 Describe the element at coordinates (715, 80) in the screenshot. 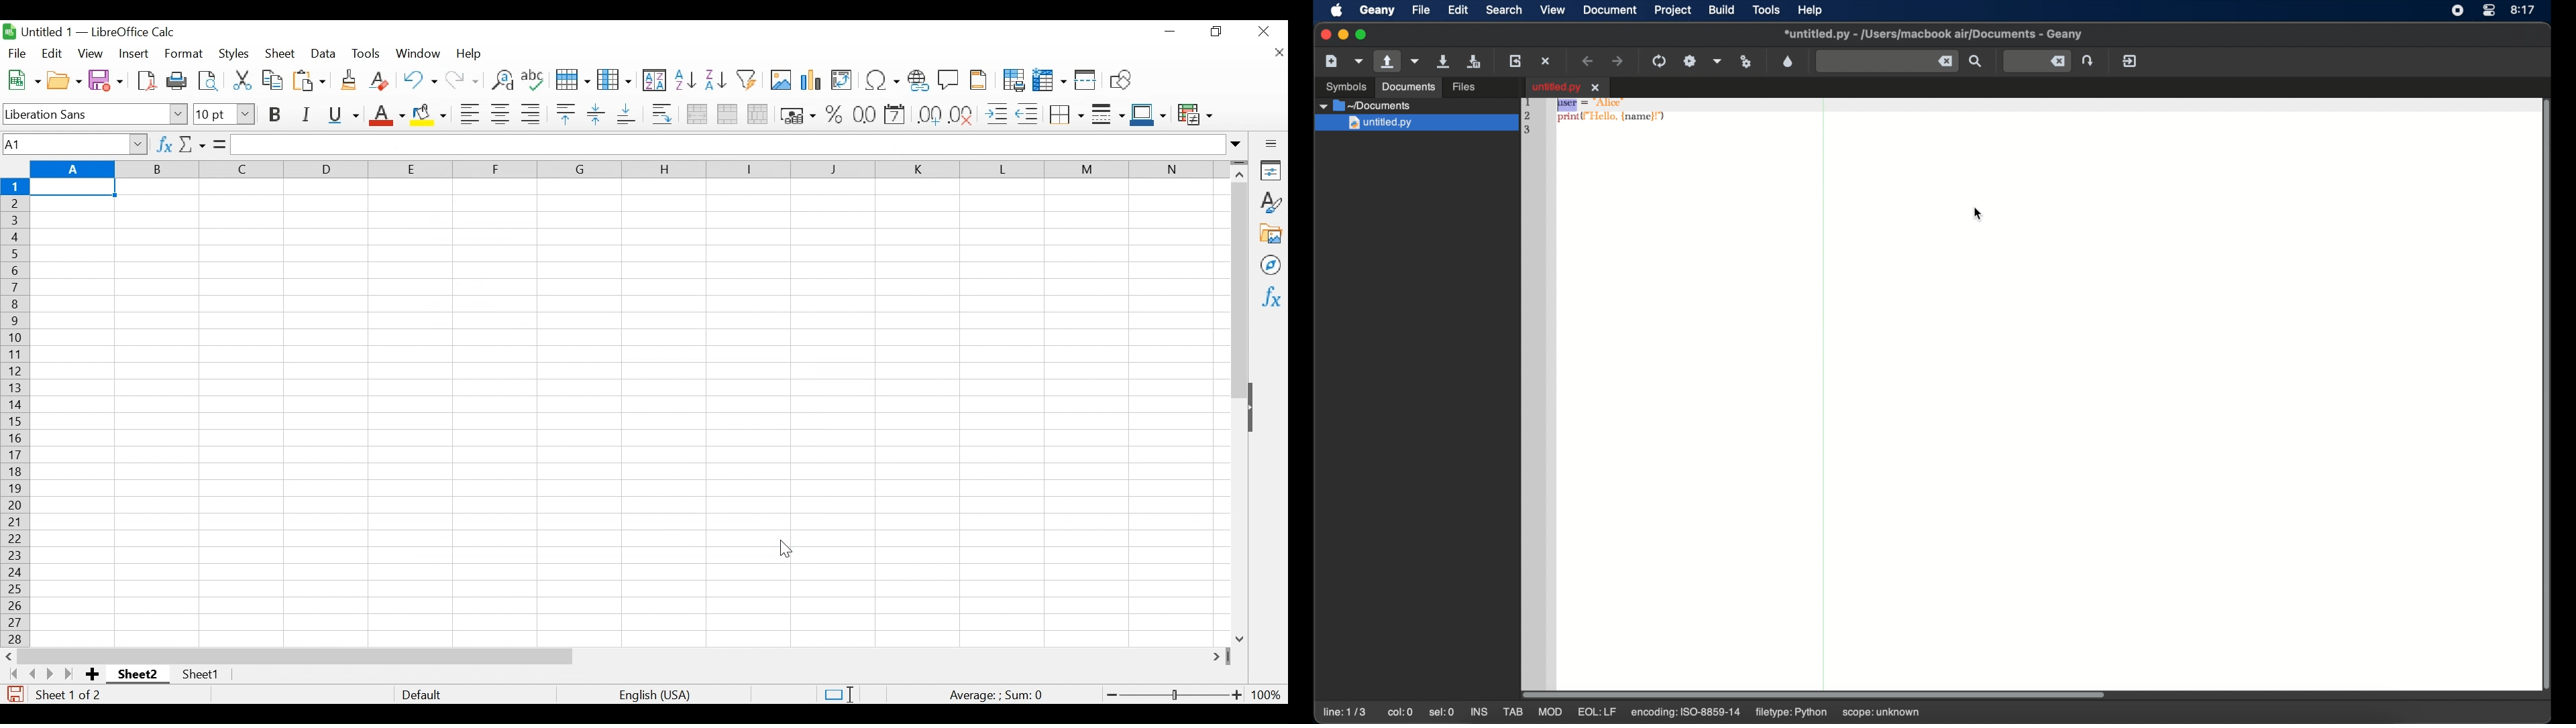

I see `Sort Descending` at that location.